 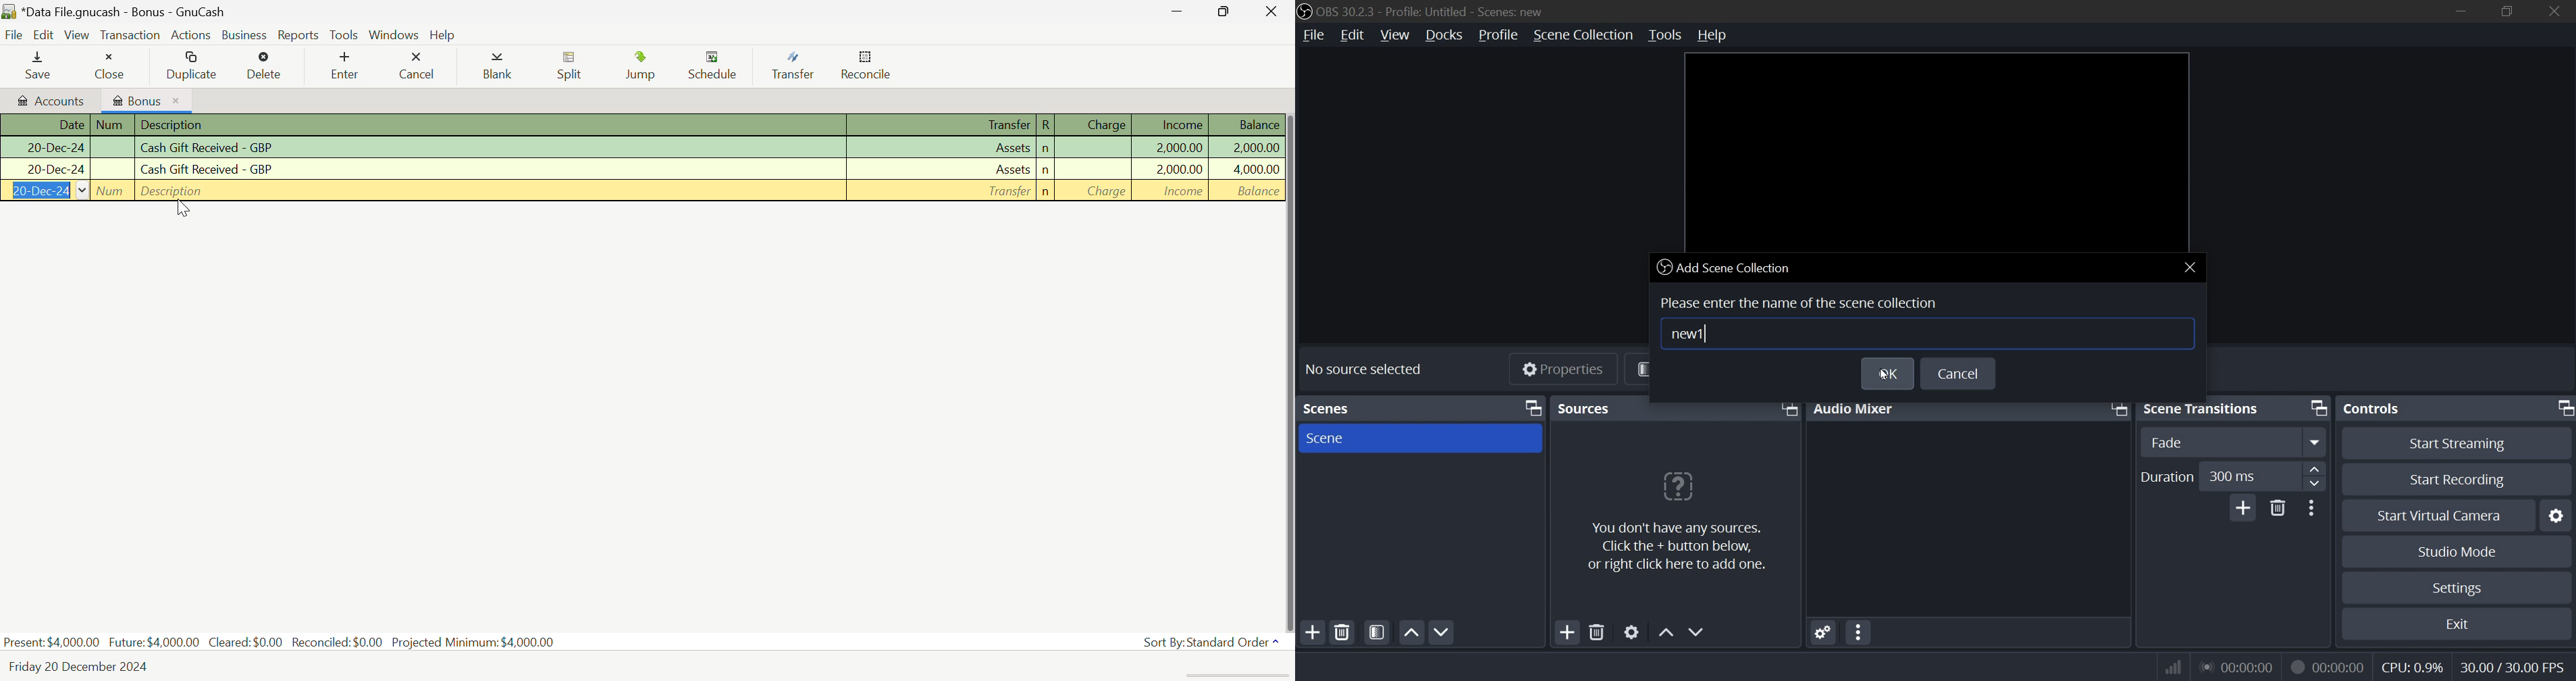 I want to click on cursor, so click(x=1884, y=376).